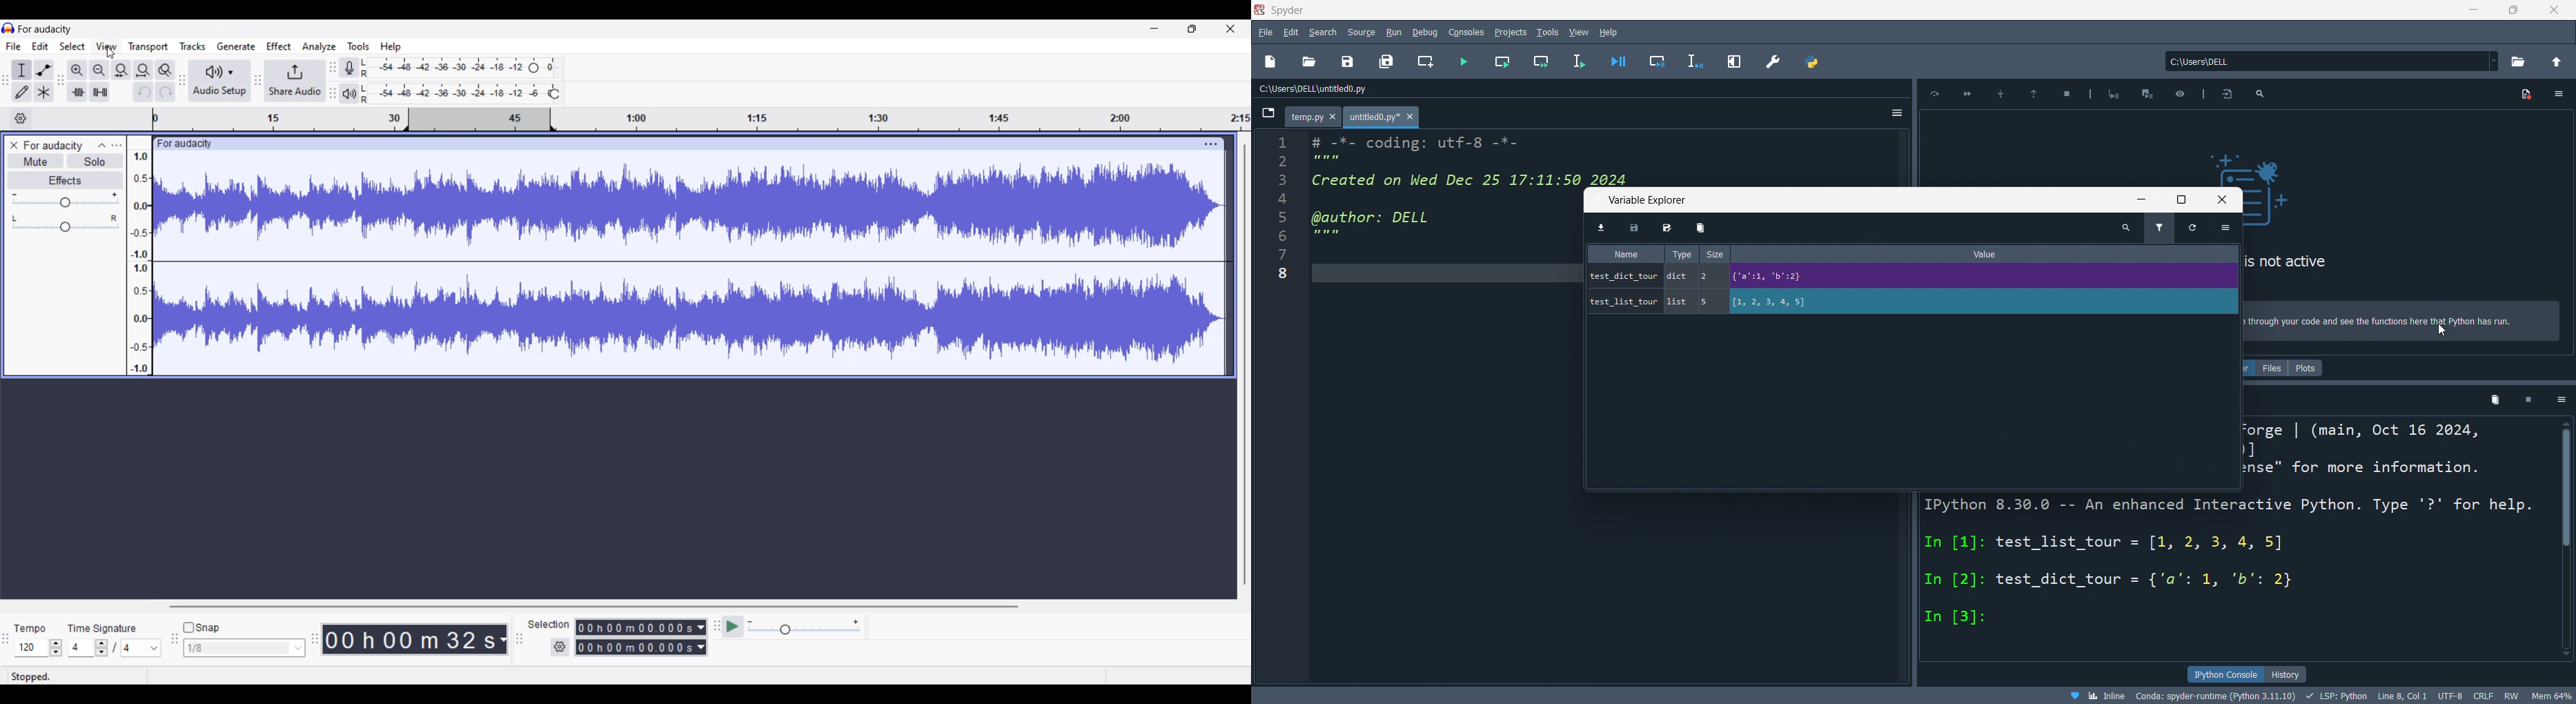 This screenshot has height=728, width=2576. I want to click on icon, so click(2112, 95).